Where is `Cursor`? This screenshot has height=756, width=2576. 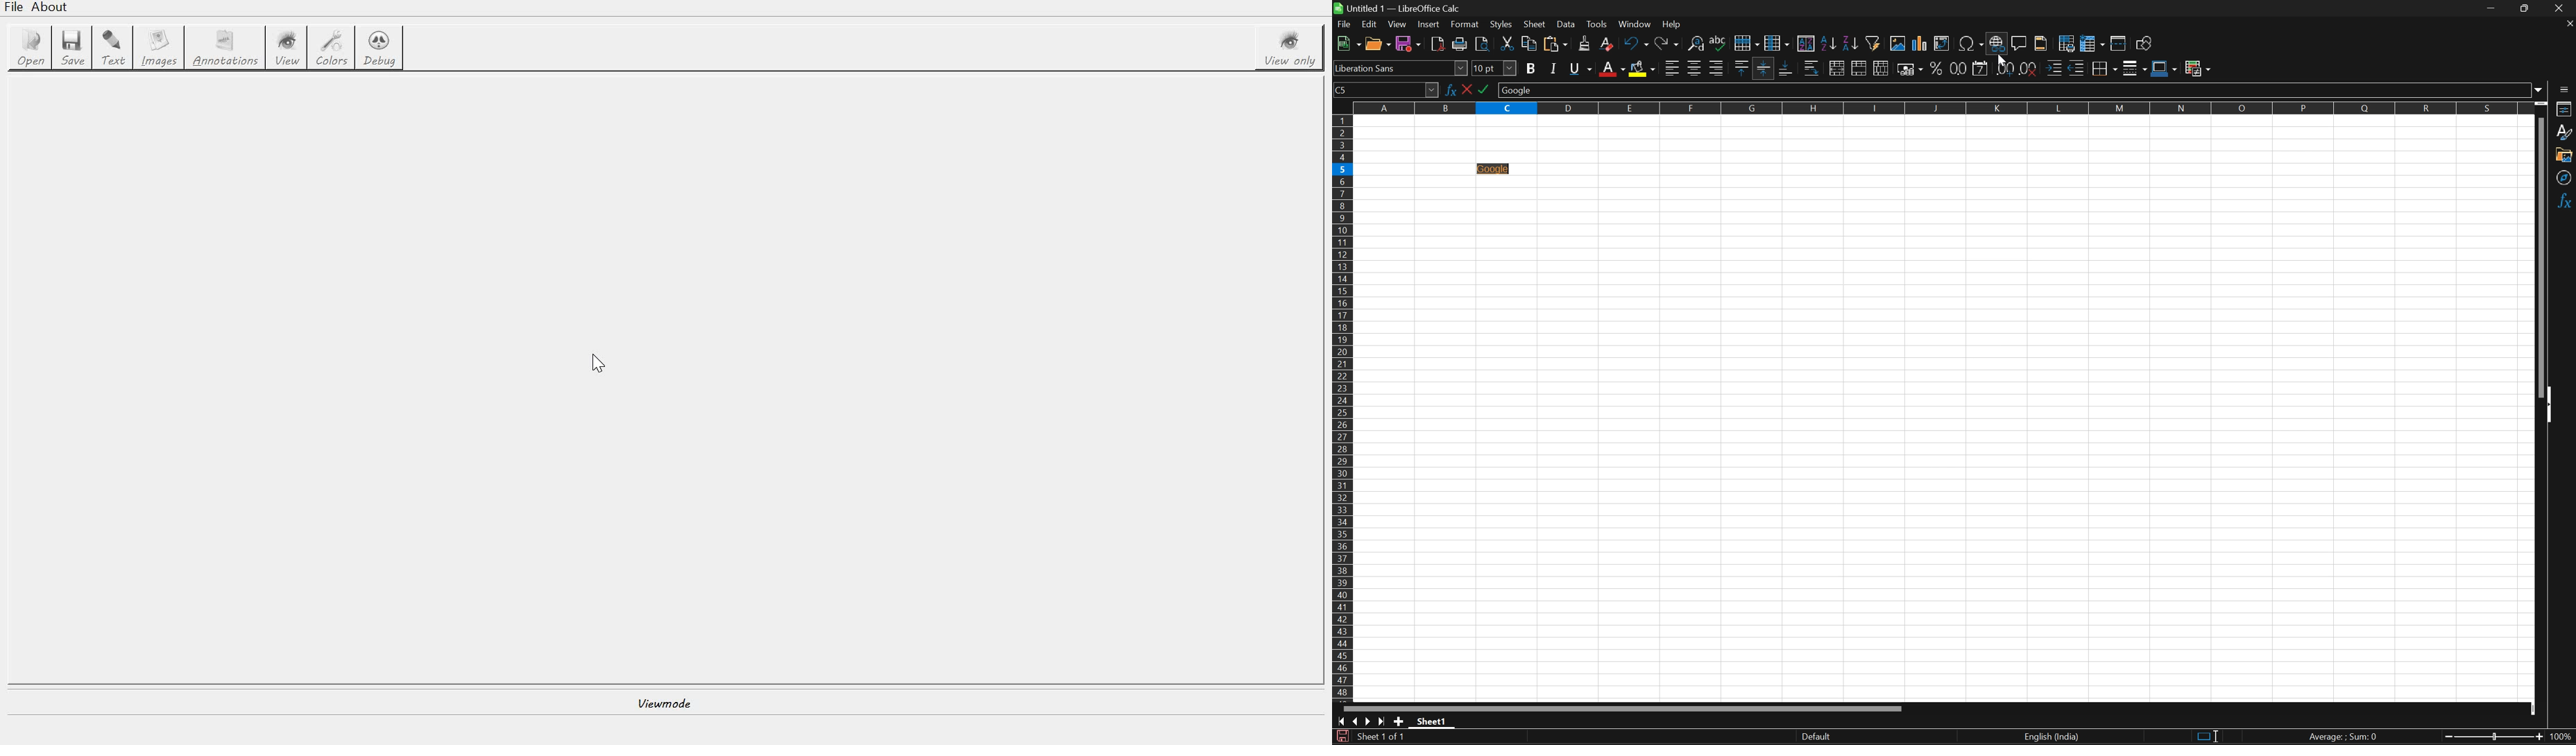 Cursor is located at coordinates (2000, 59).